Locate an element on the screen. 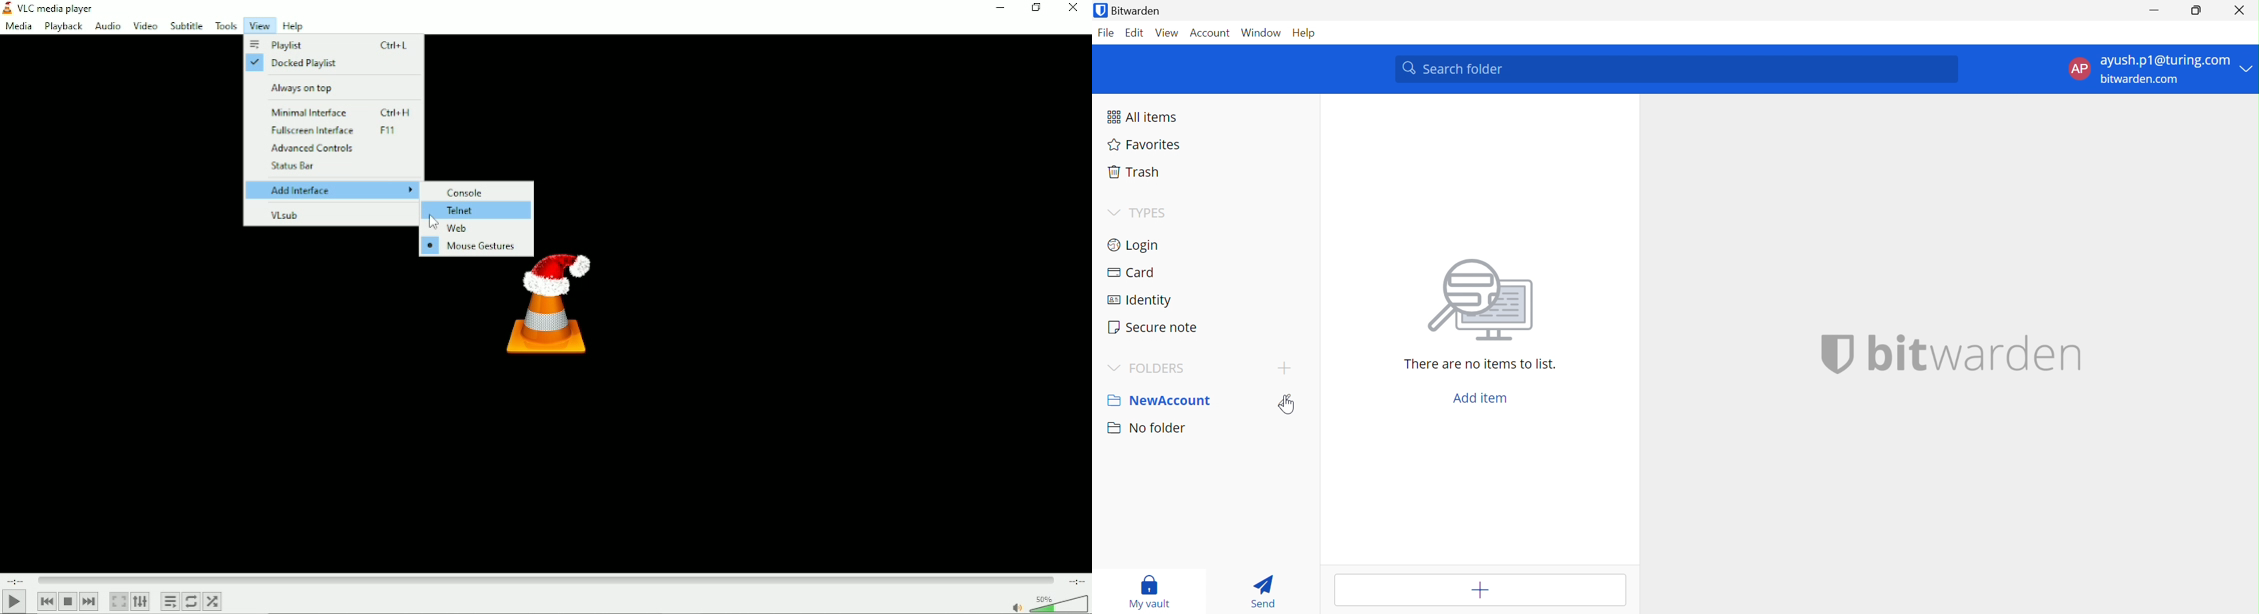 Image resolution: width=2268 pixels, height=616 pixels. Trash is located at coordinates (1135, 171).